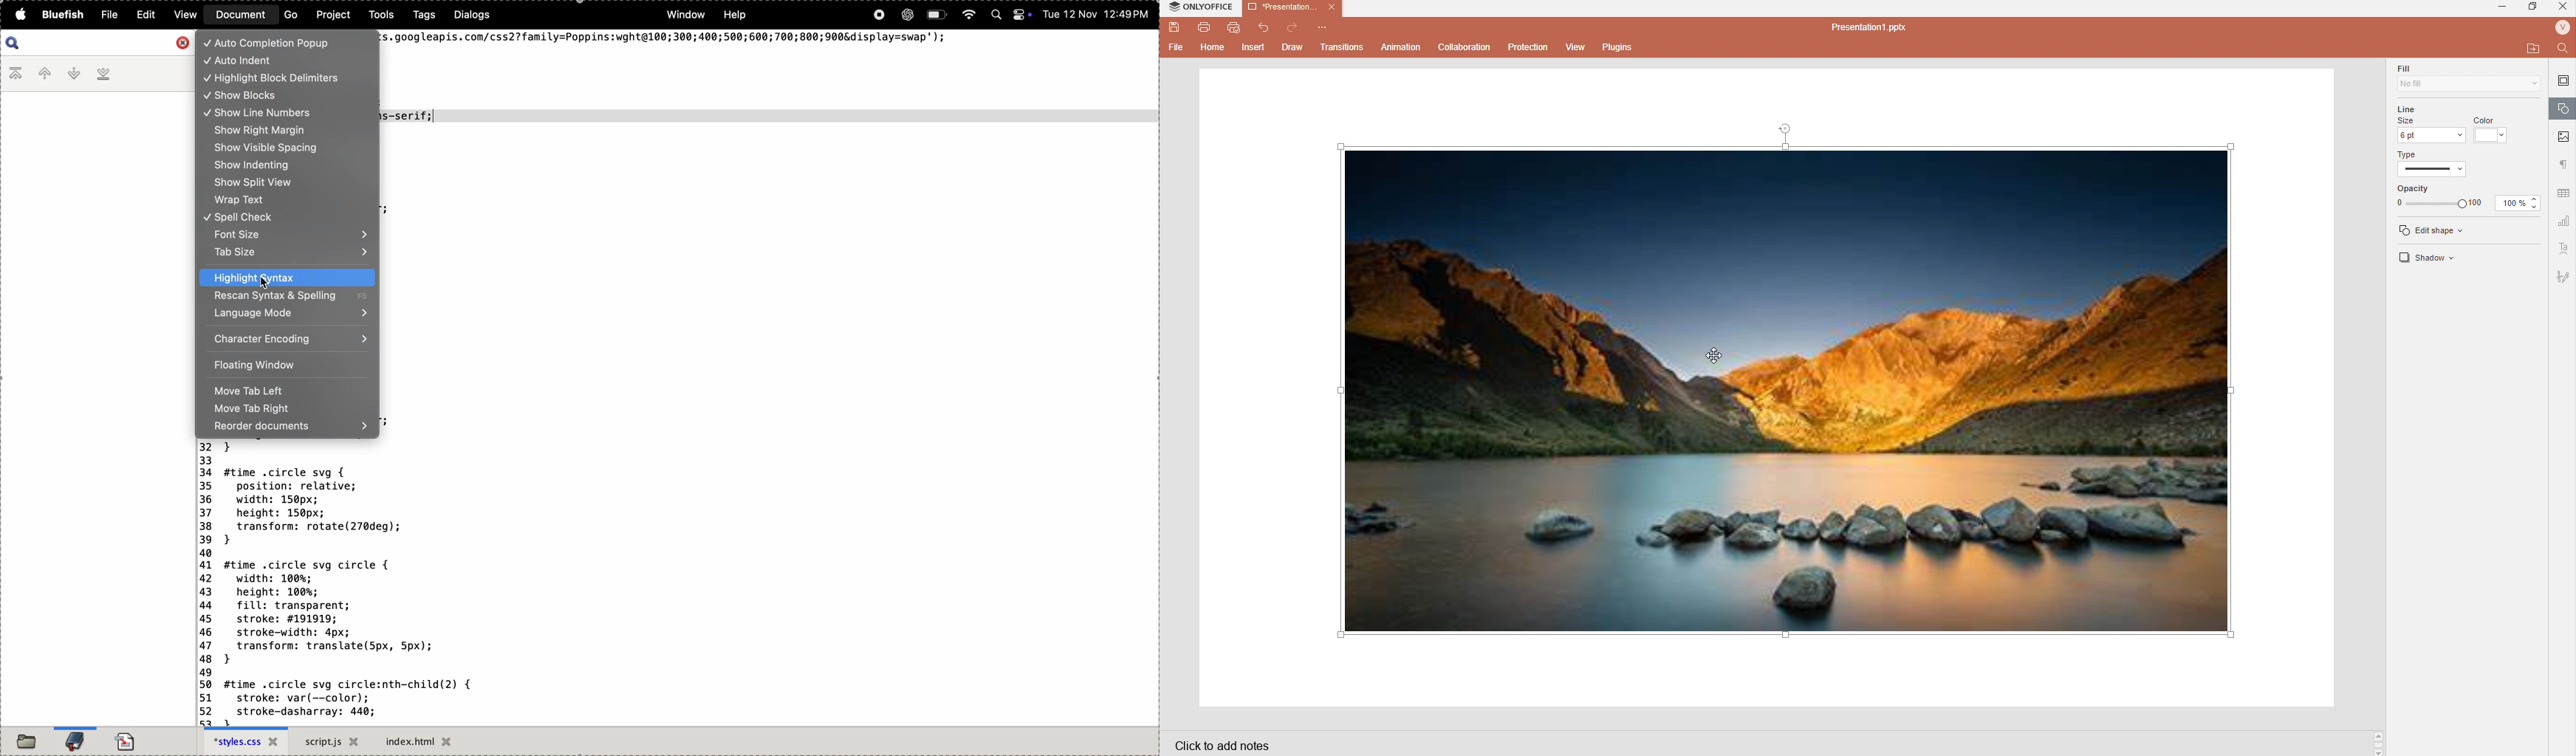  I want to click on Find, so click(2562, 47).